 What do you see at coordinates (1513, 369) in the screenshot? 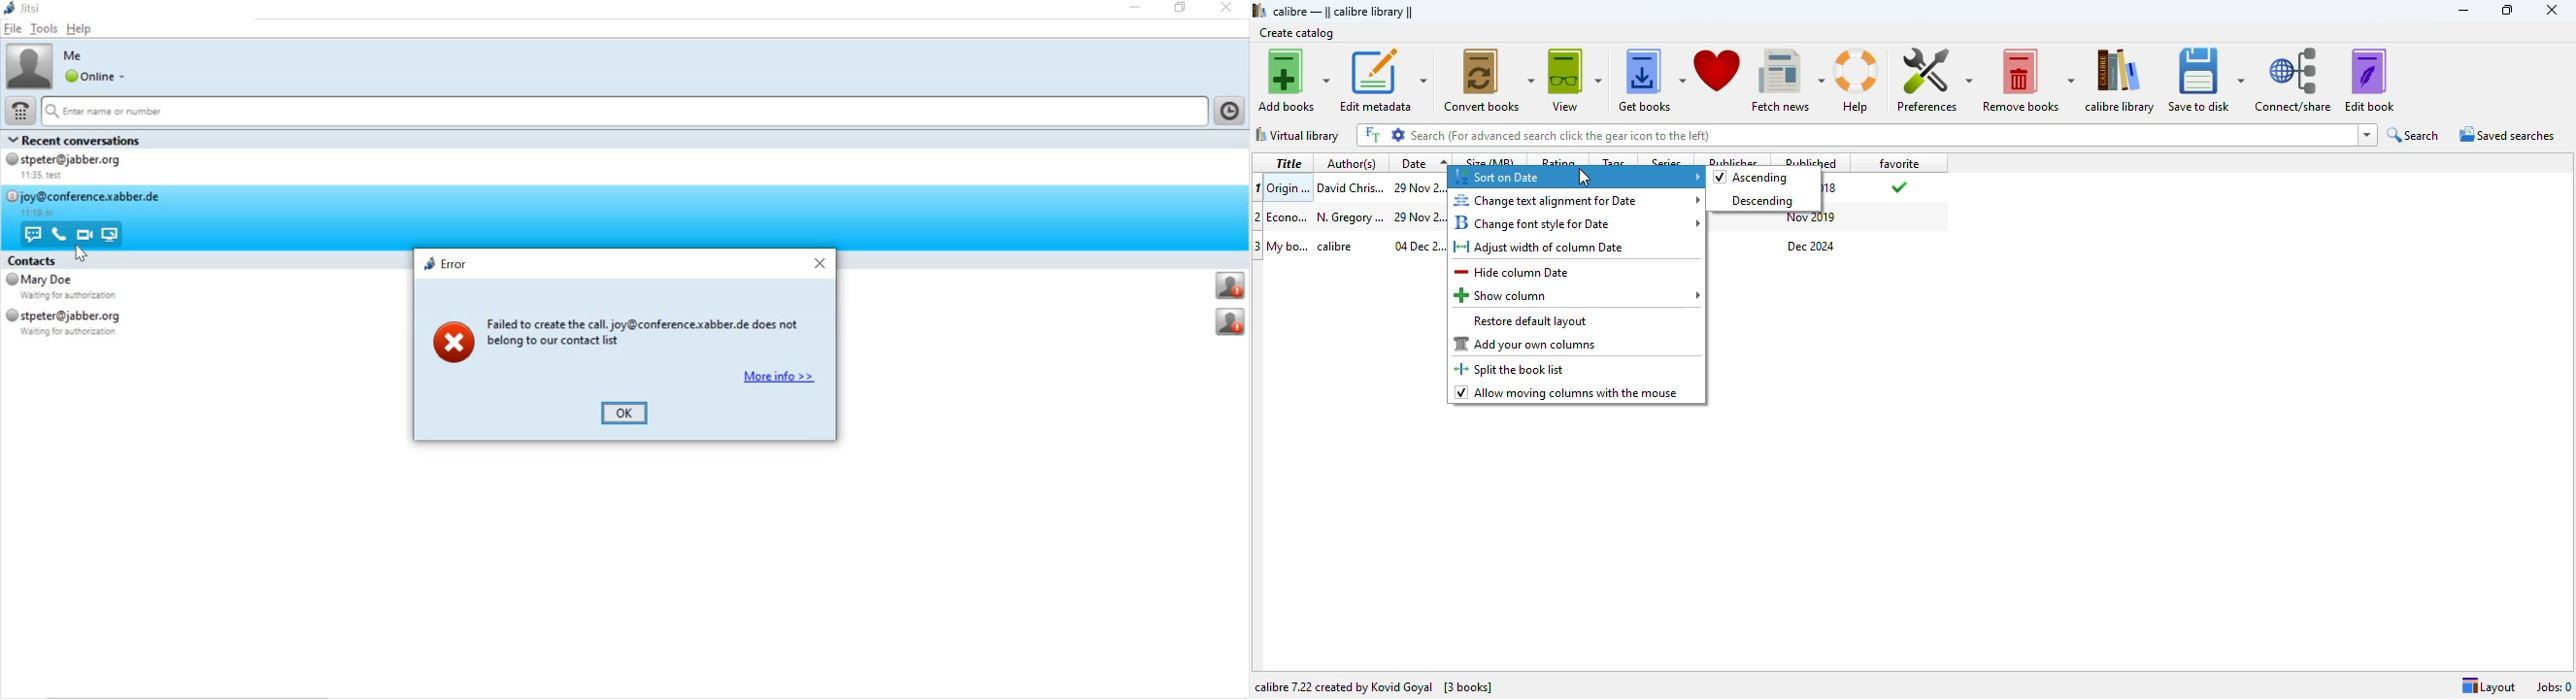
I see `split the book list` at bounding box center [1513, 369].